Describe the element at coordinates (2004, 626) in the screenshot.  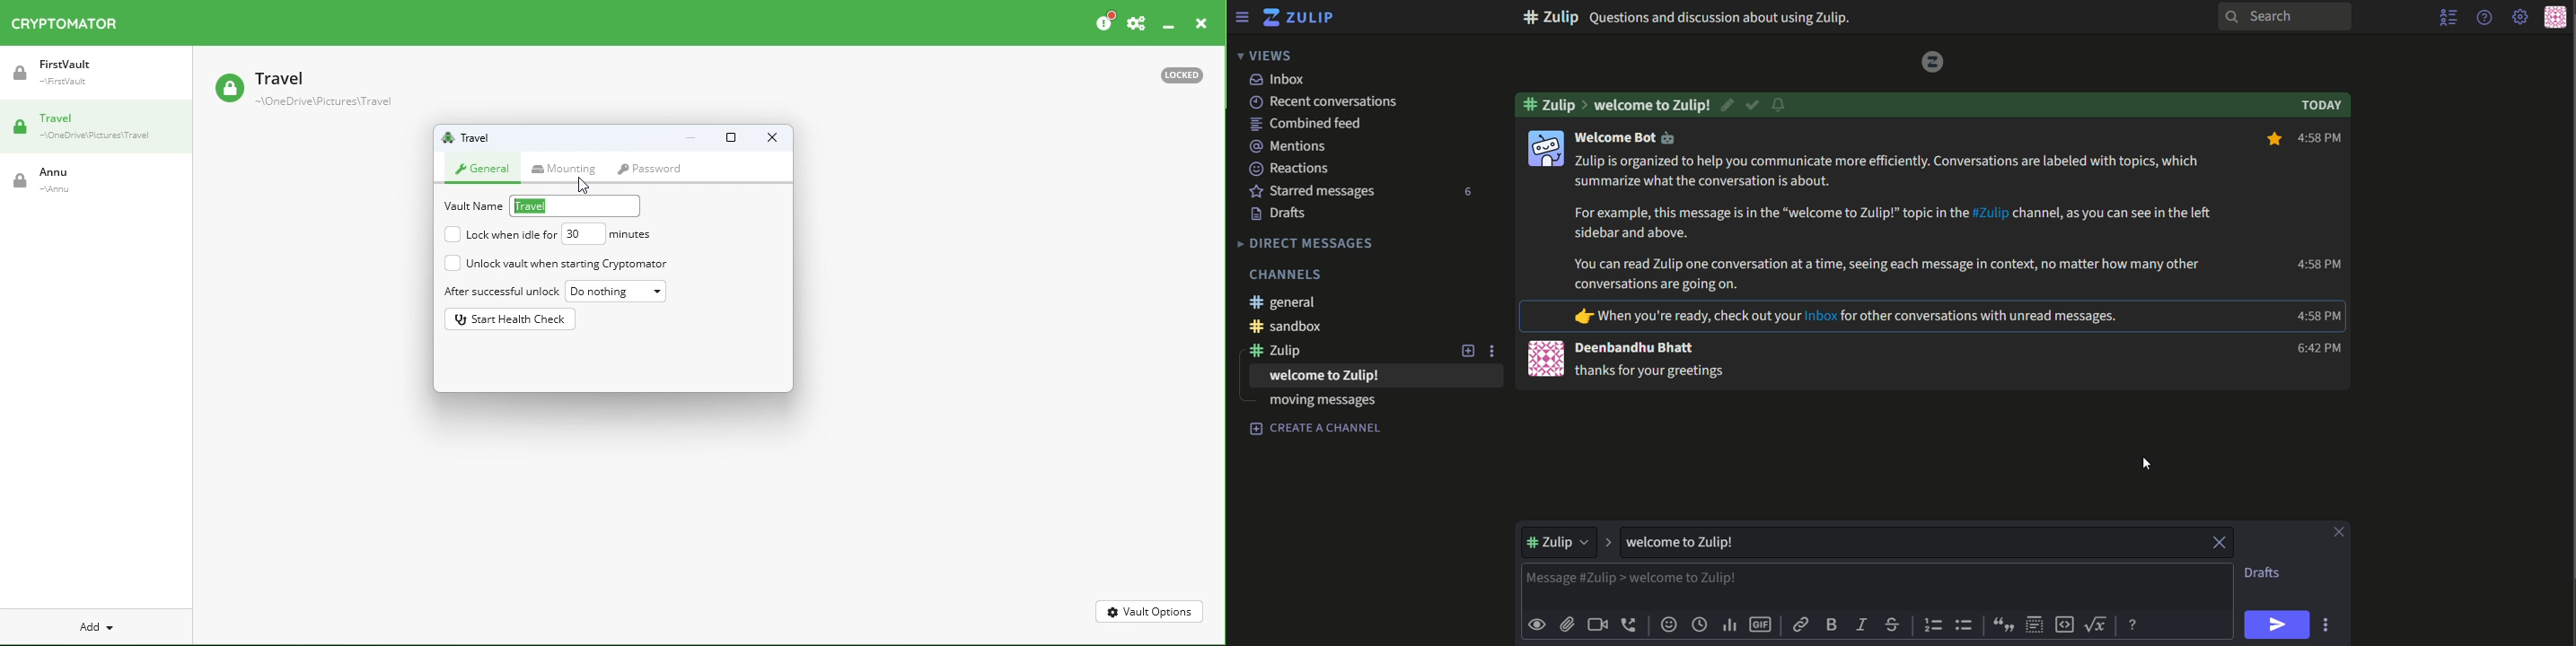
I see `quote` at that location.